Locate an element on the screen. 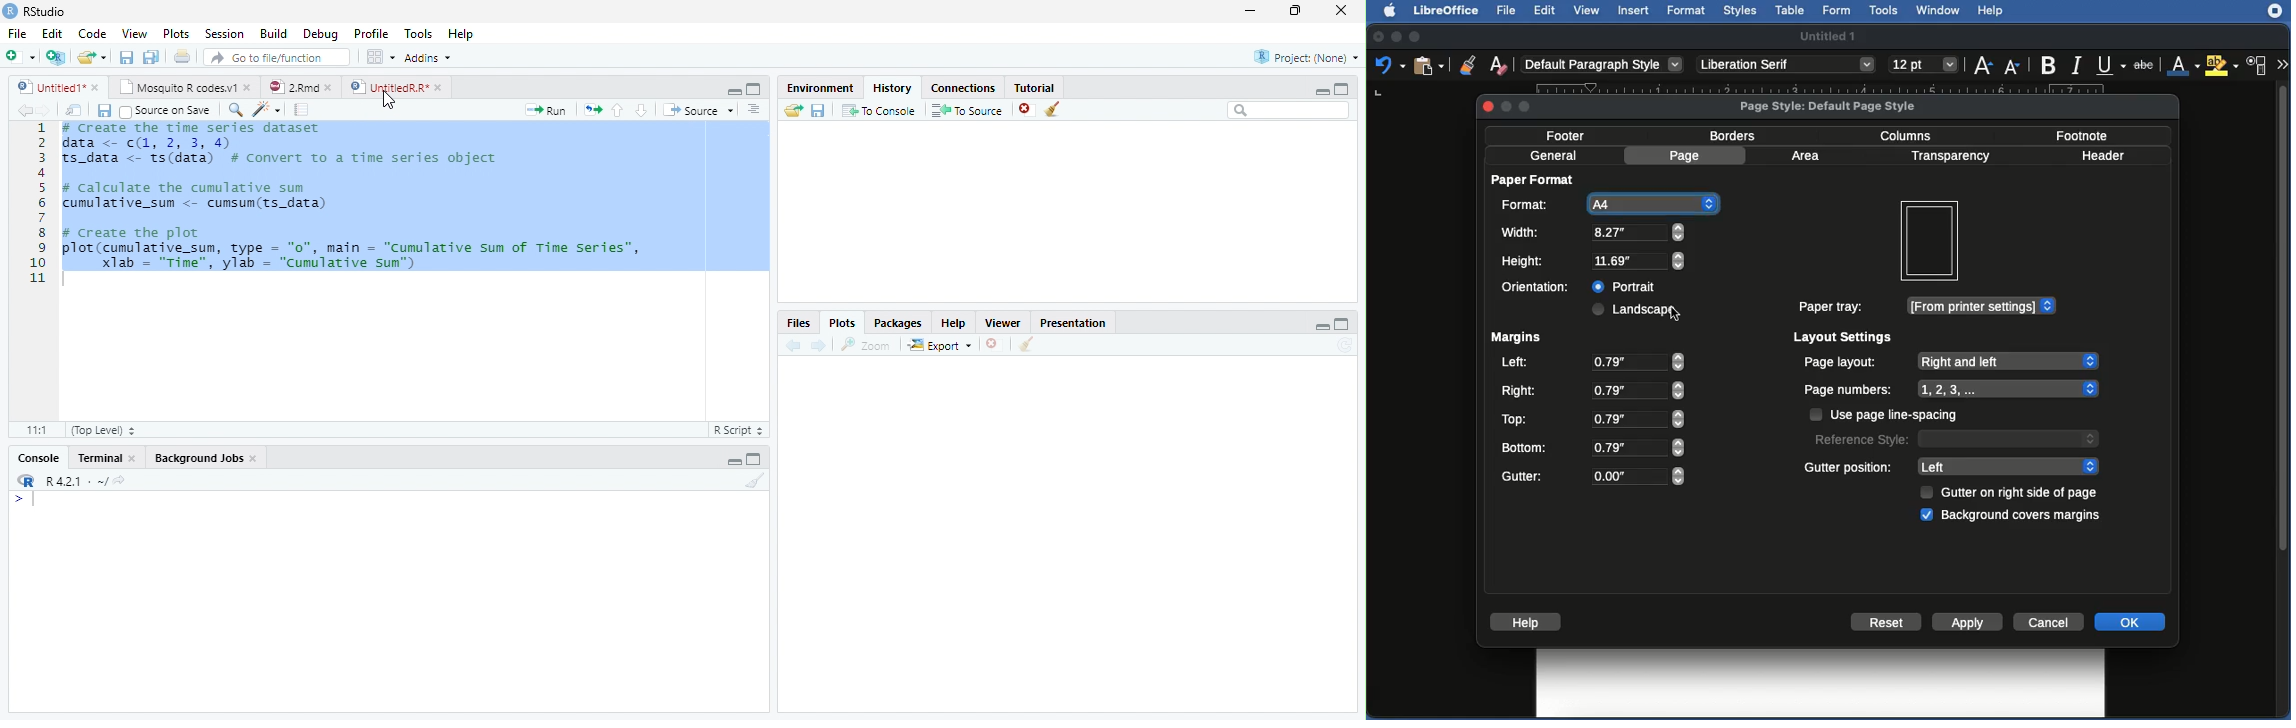  Header is located at coordinates (2109, 155).